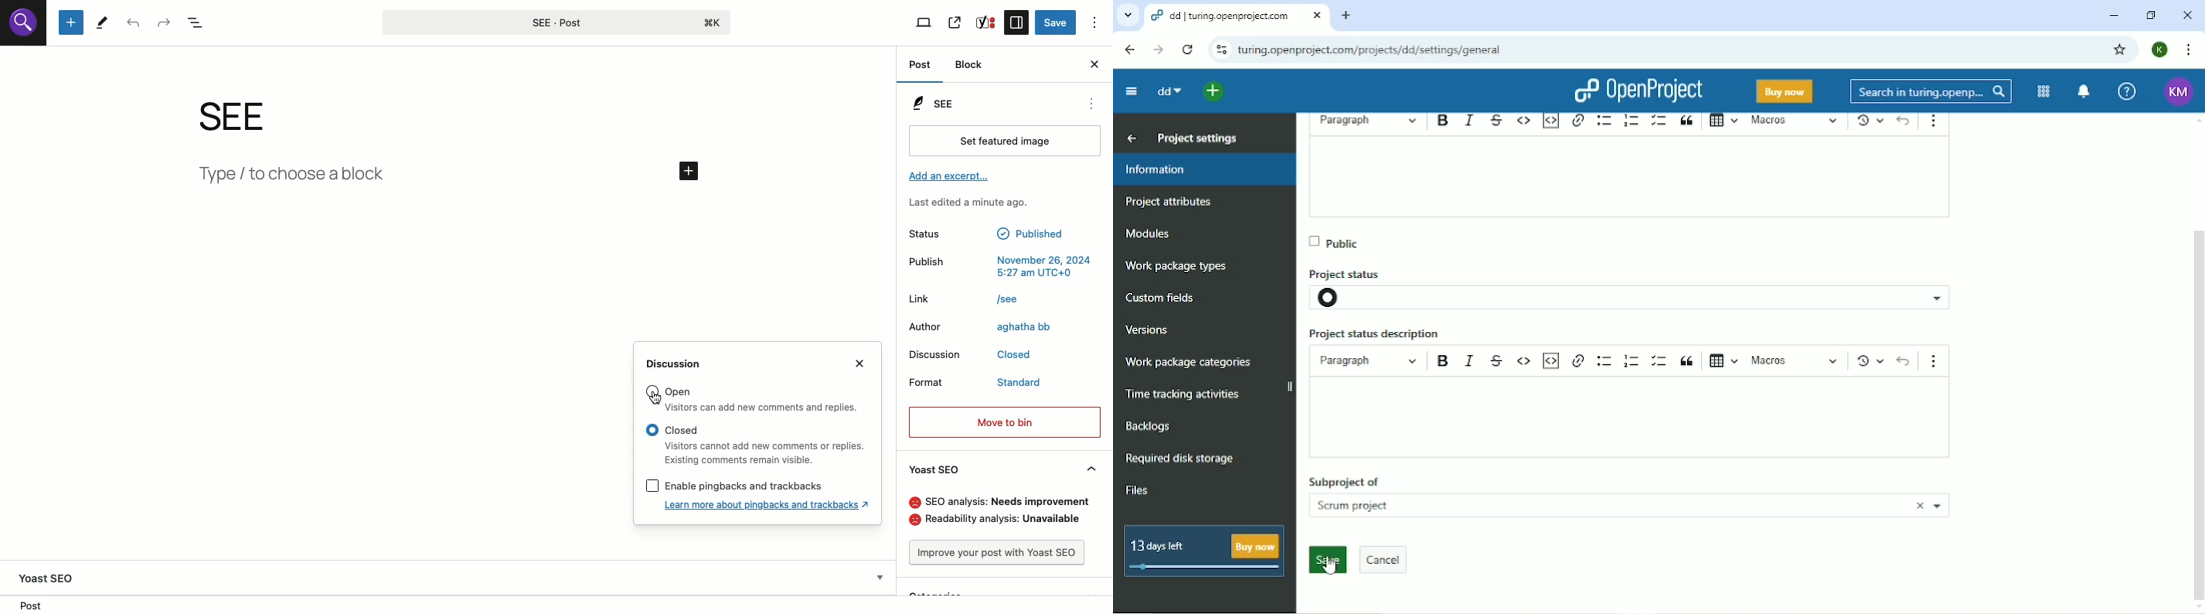  I want to click on type/Add new block, so click(452, 178).